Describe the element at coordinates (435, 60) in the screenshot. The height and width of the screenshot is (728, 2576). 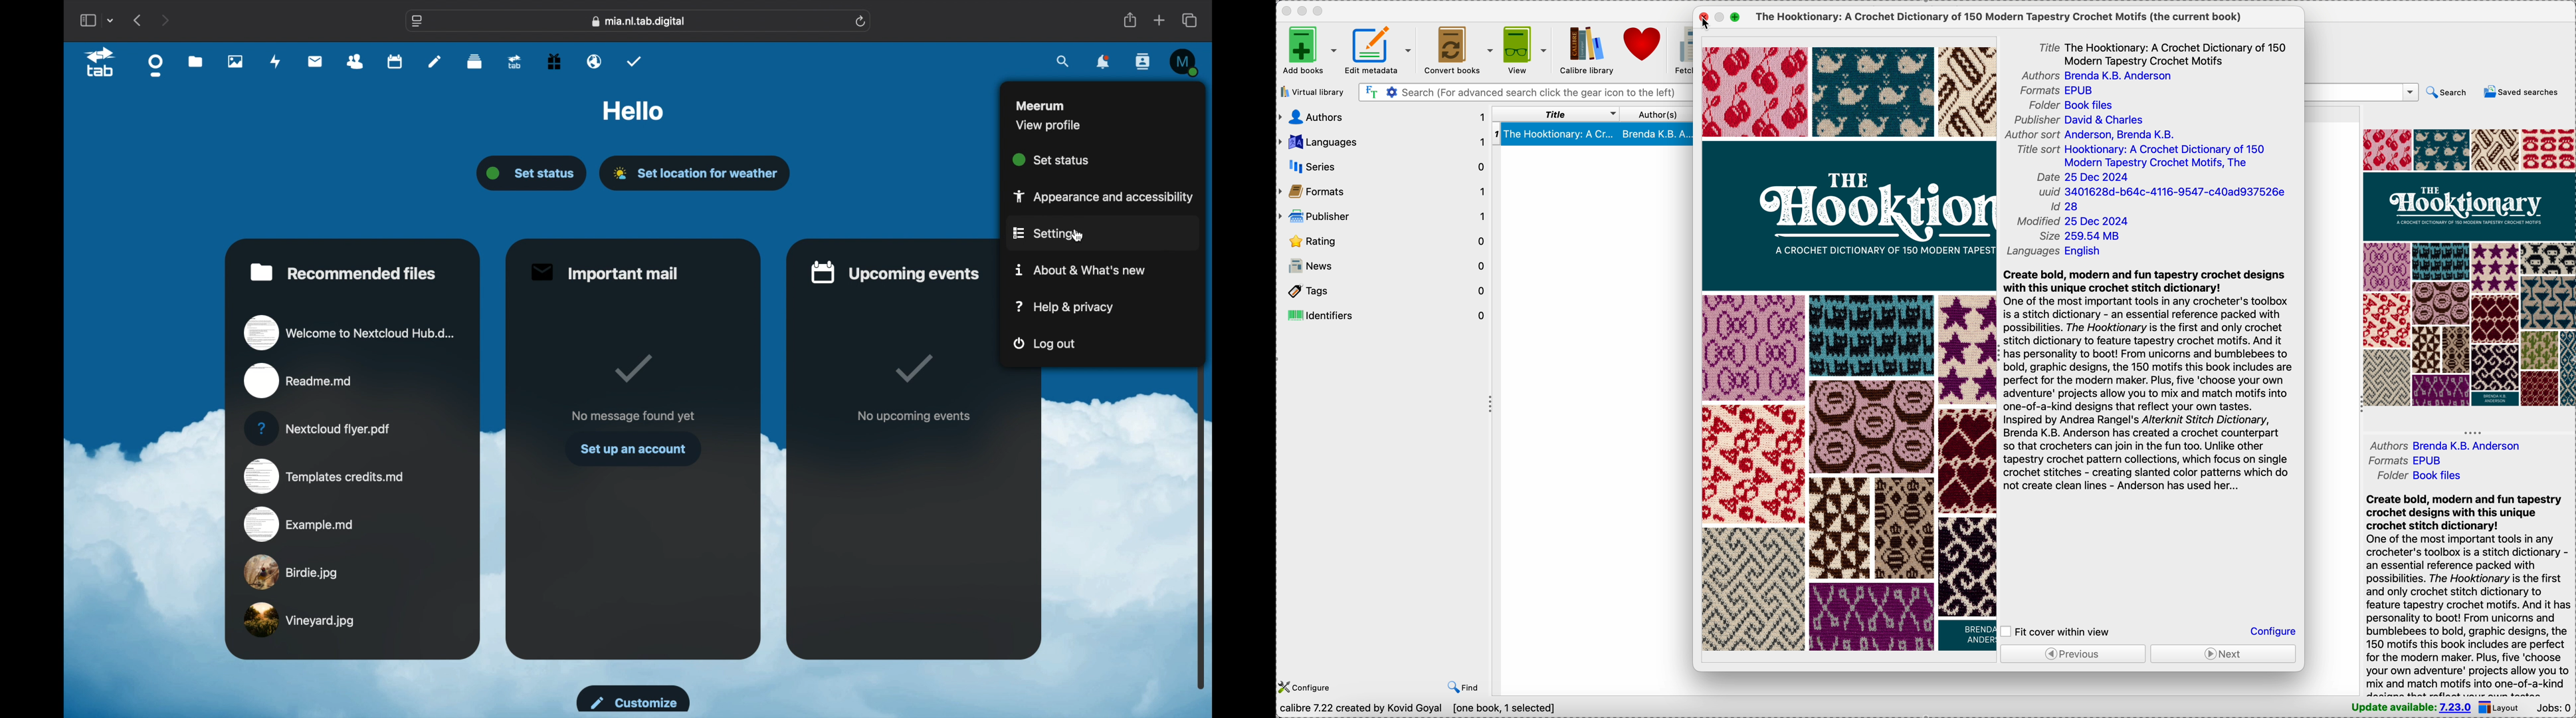
I see `notes` at that location.